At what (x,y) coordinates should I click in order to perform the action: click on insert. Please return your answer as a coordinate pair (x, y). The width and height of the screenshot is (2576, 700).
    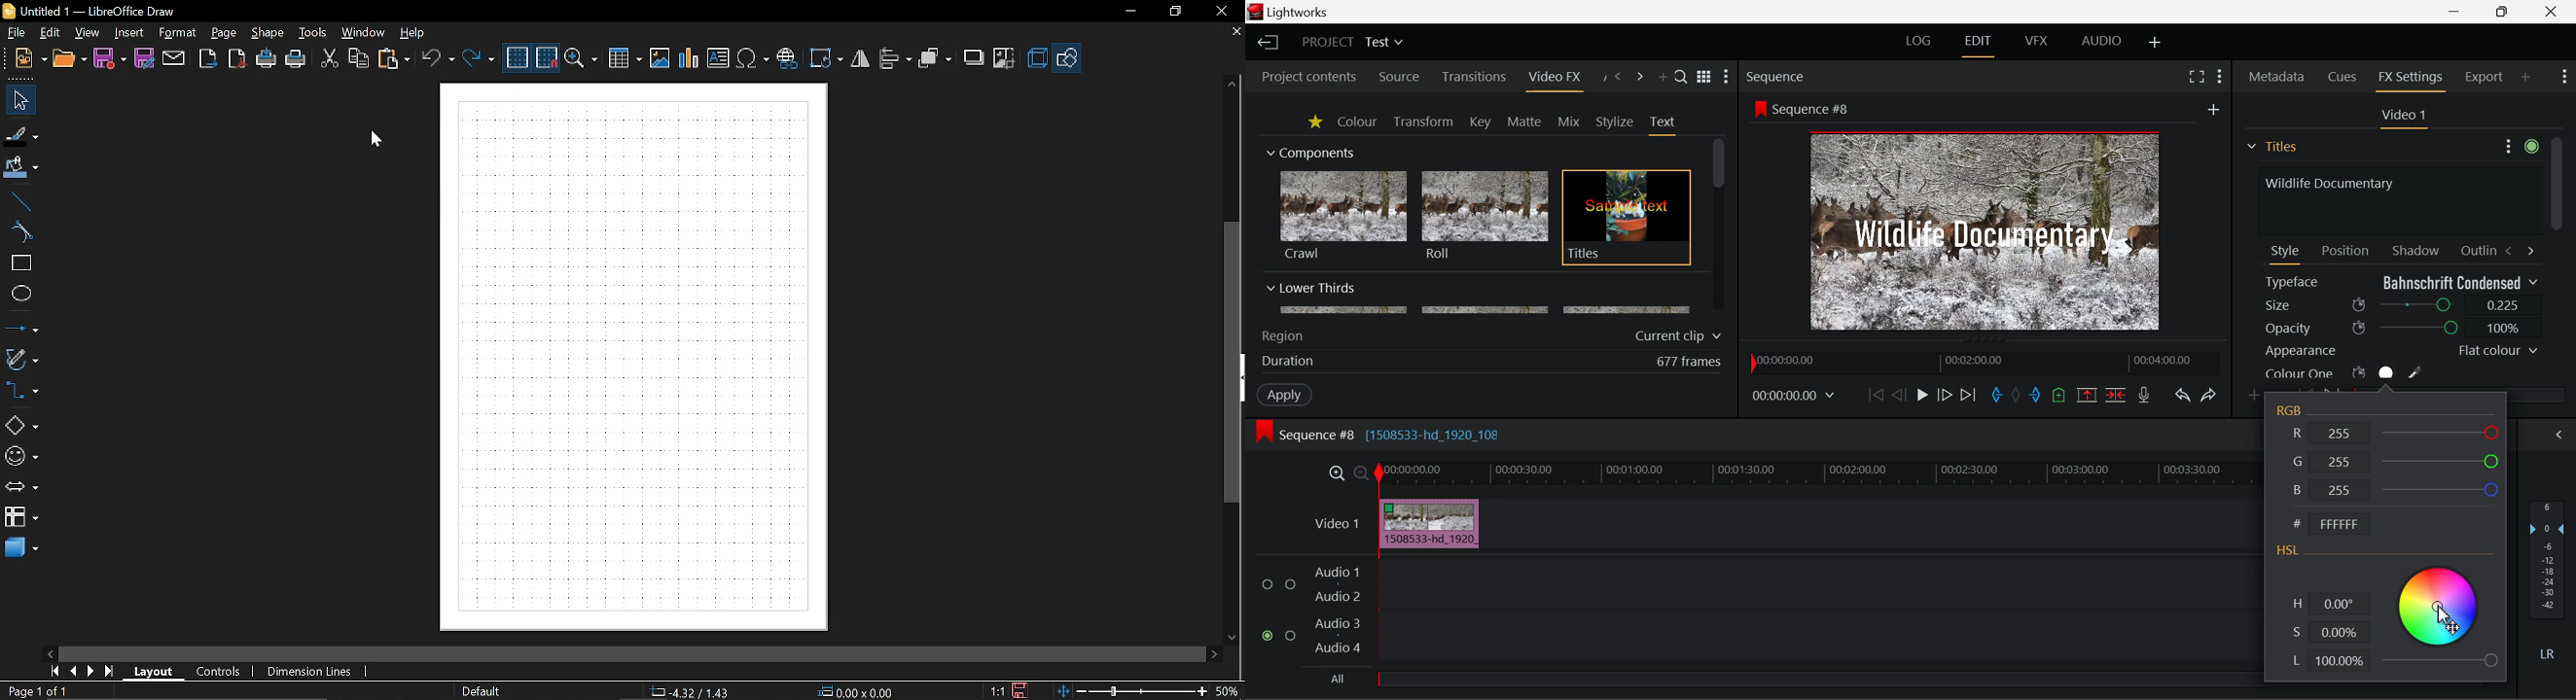
    Looking at the image, I should click on (128, 34).